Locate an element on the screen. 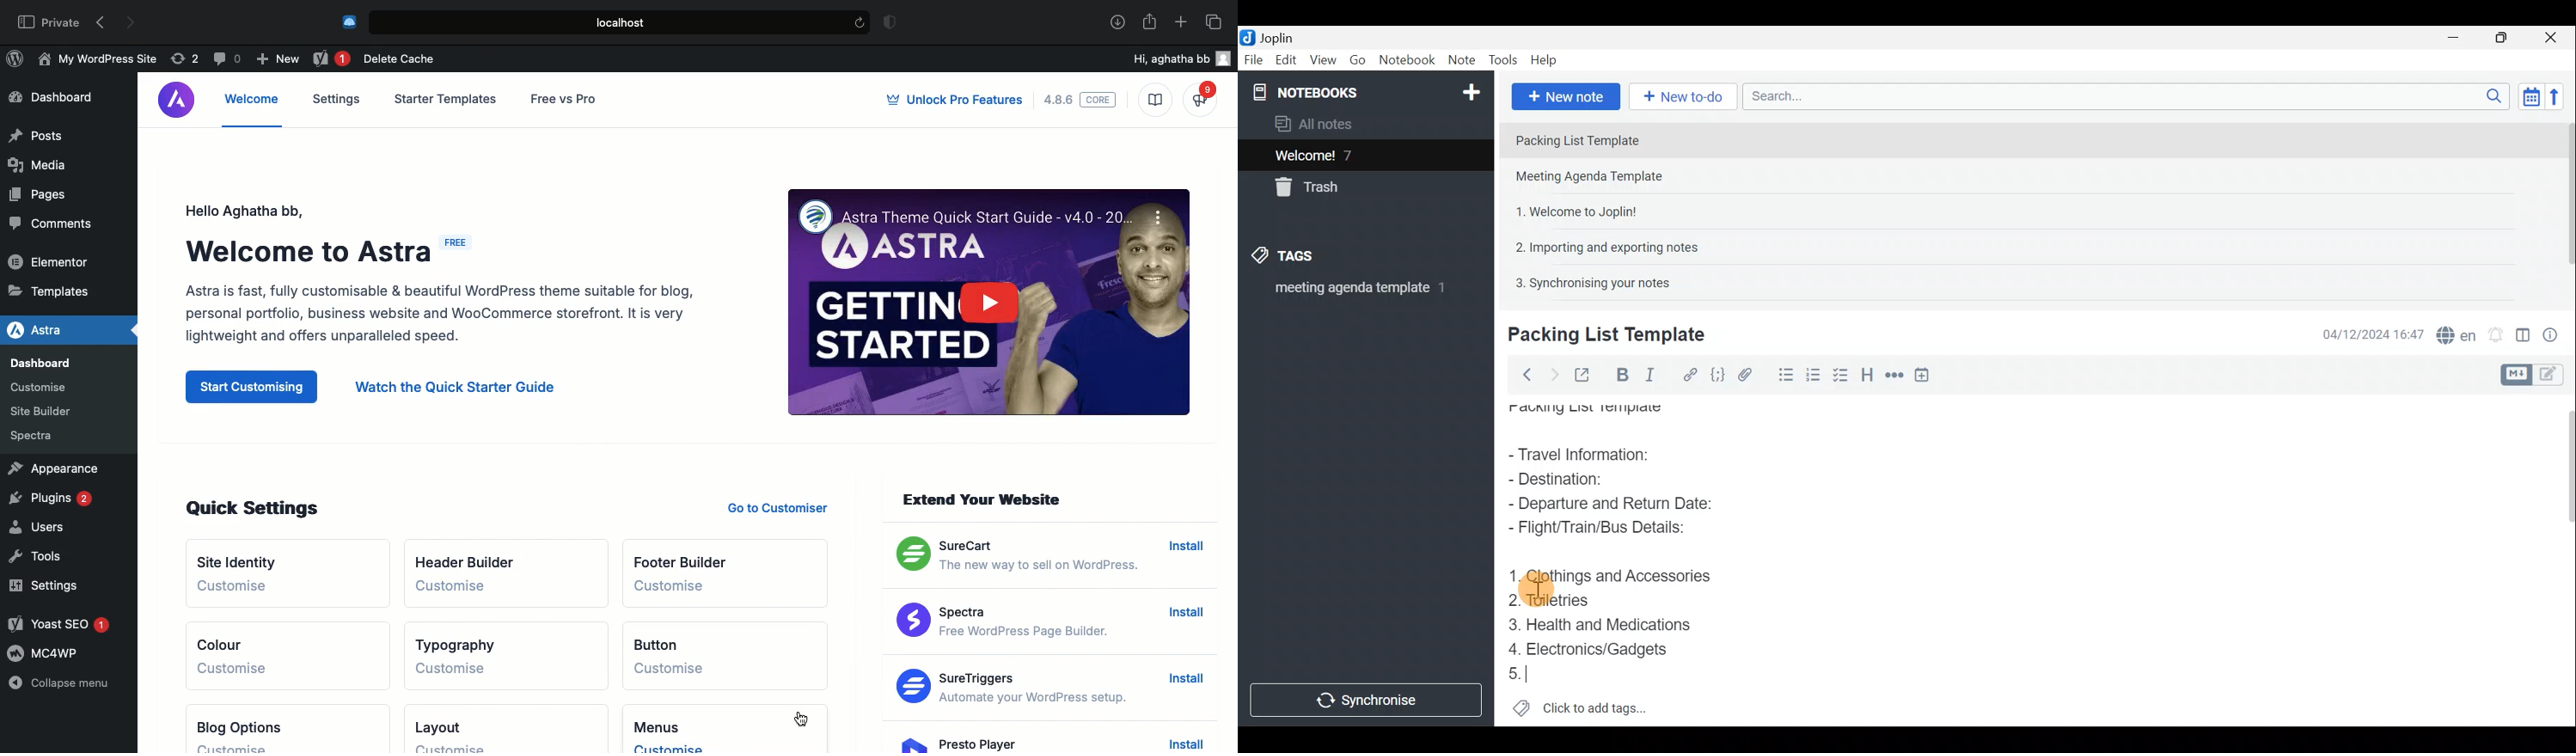 The height and width of the screenshot is (756, 2576). Settings is located at coordinates (39, 588).